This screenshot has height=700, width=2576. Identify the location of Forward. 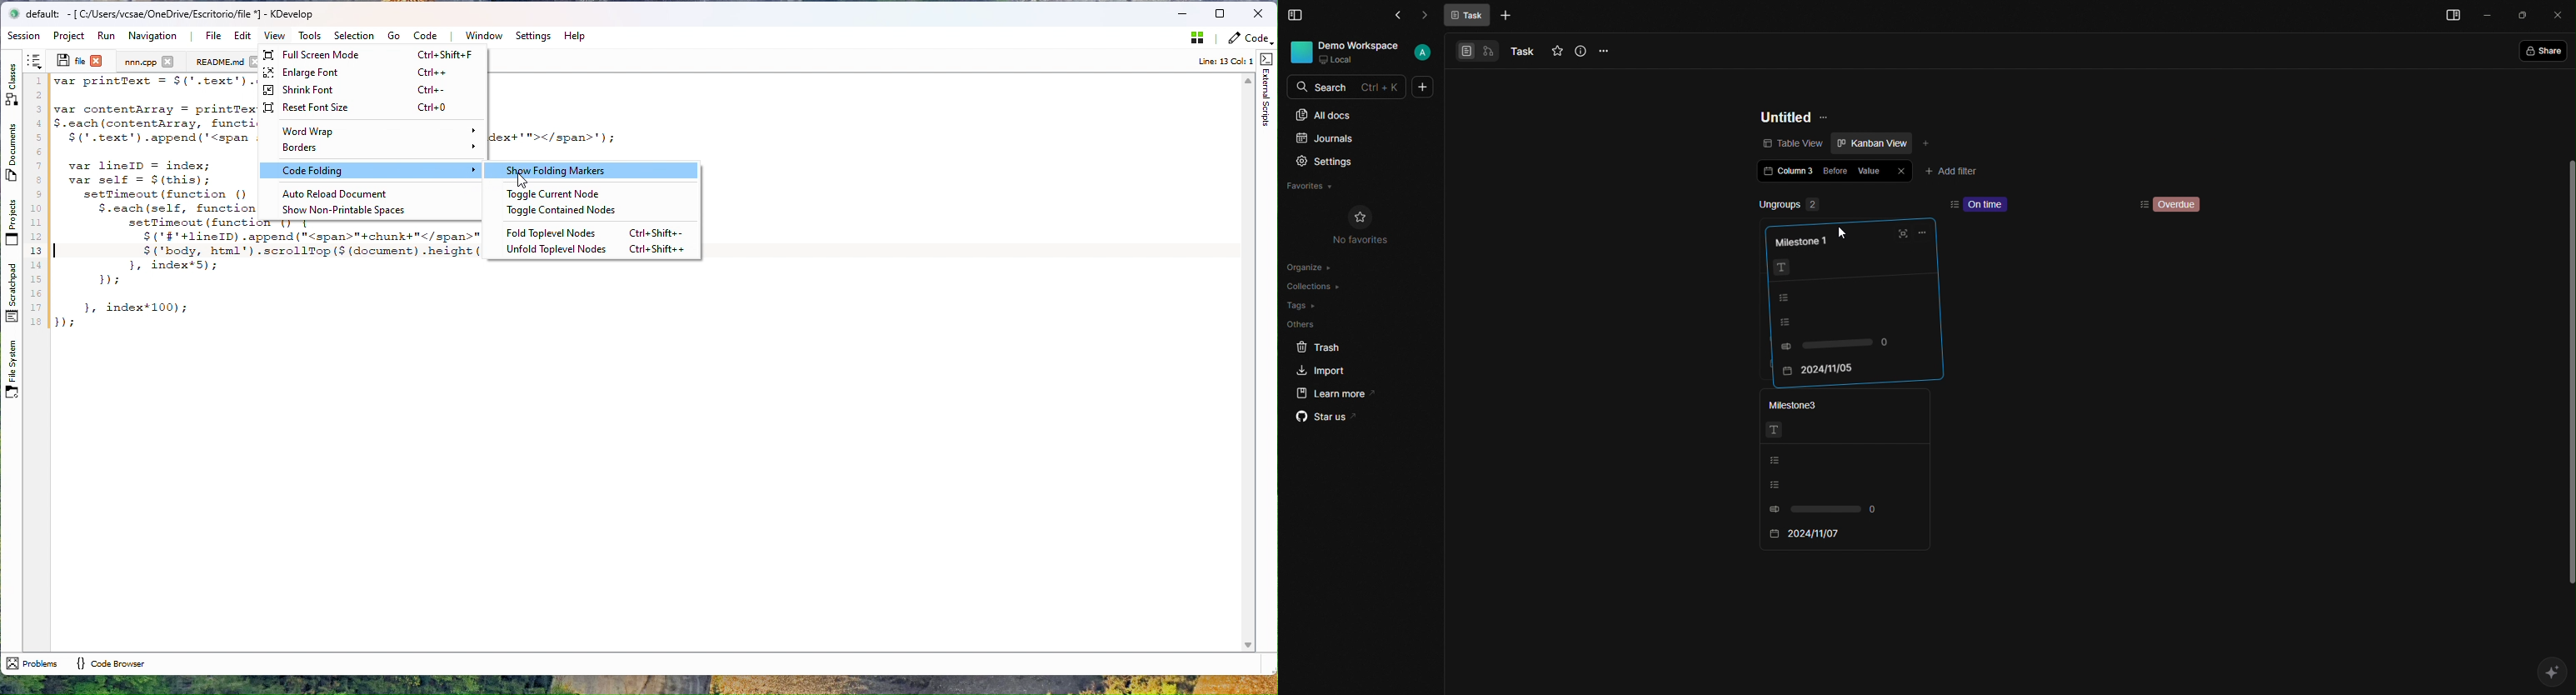
(1423, 16).